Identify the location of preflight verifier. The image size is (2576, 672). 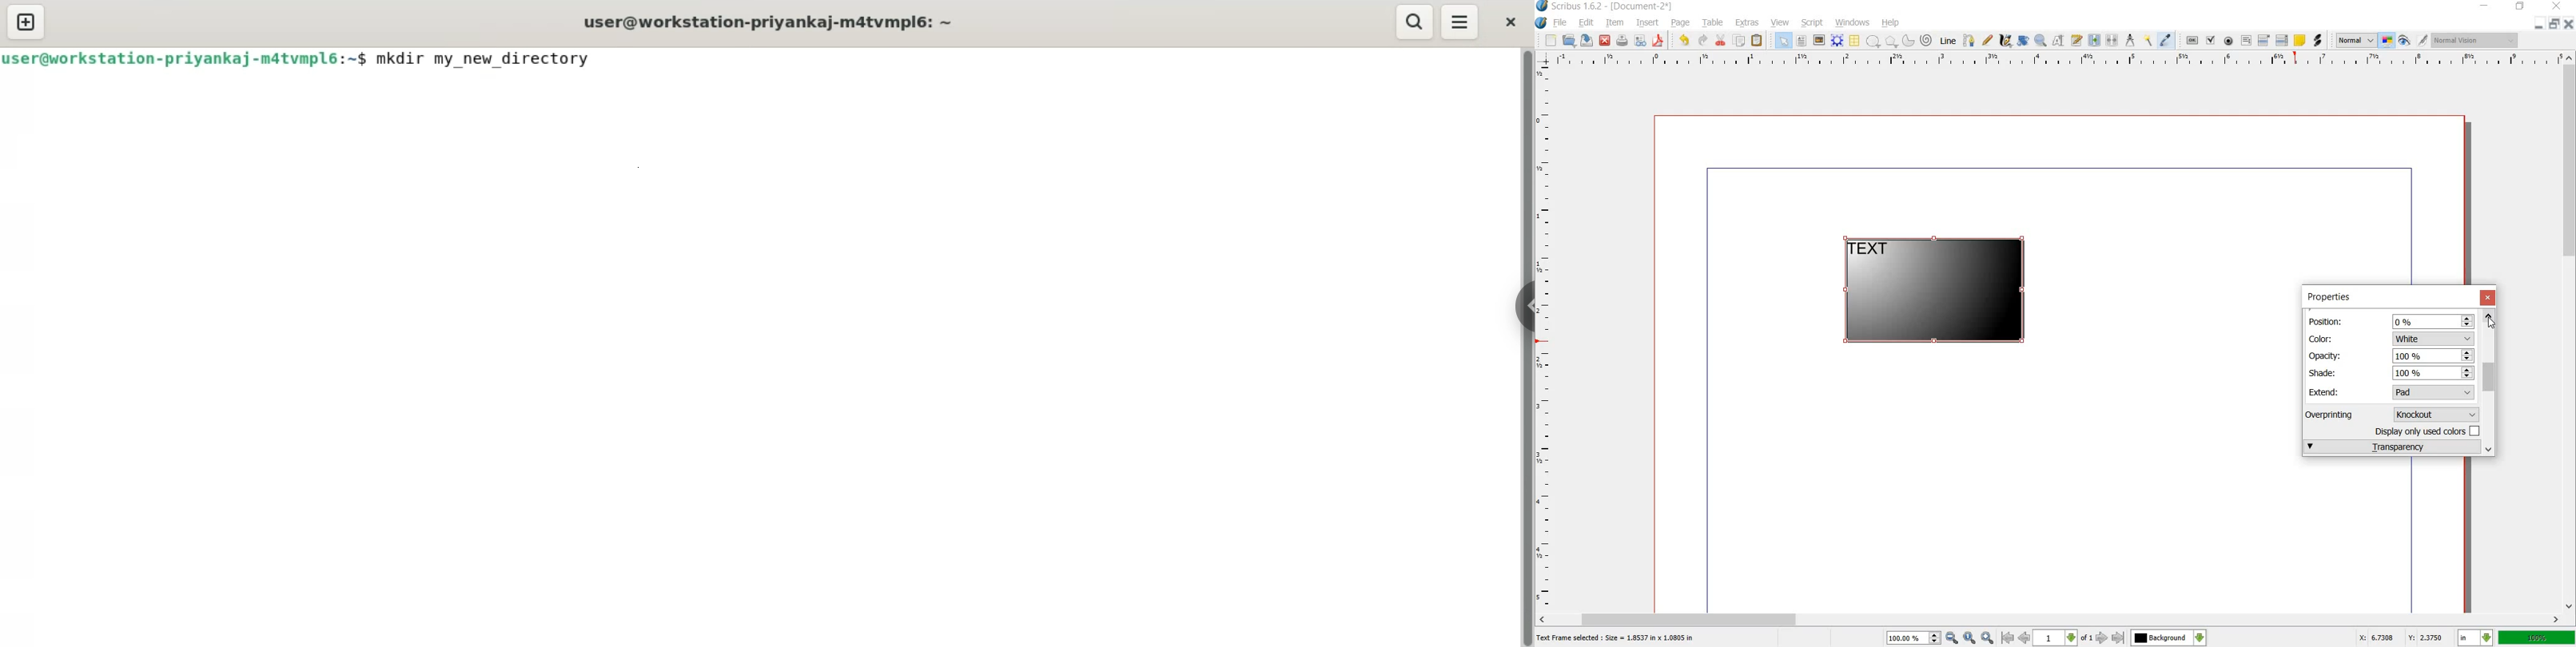
(1639, 41).